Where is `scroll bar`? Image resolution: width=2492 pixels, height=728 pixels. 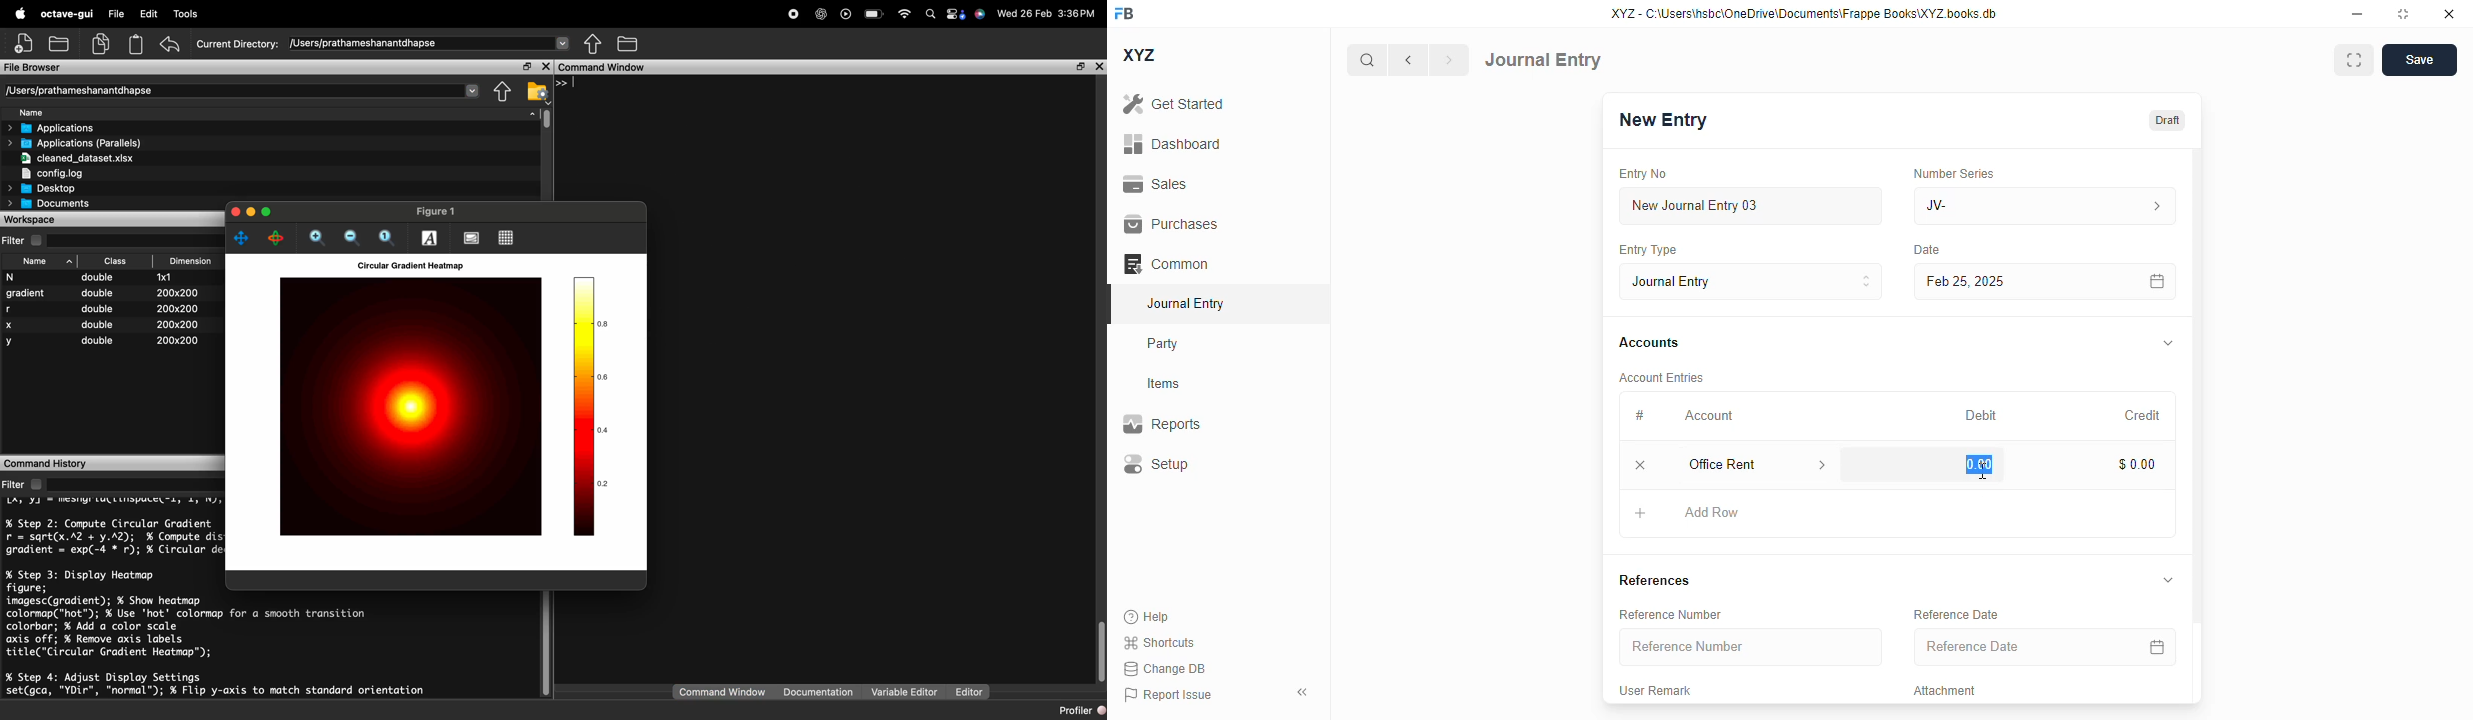
scroll bar is located at coordinates (2198, 424).